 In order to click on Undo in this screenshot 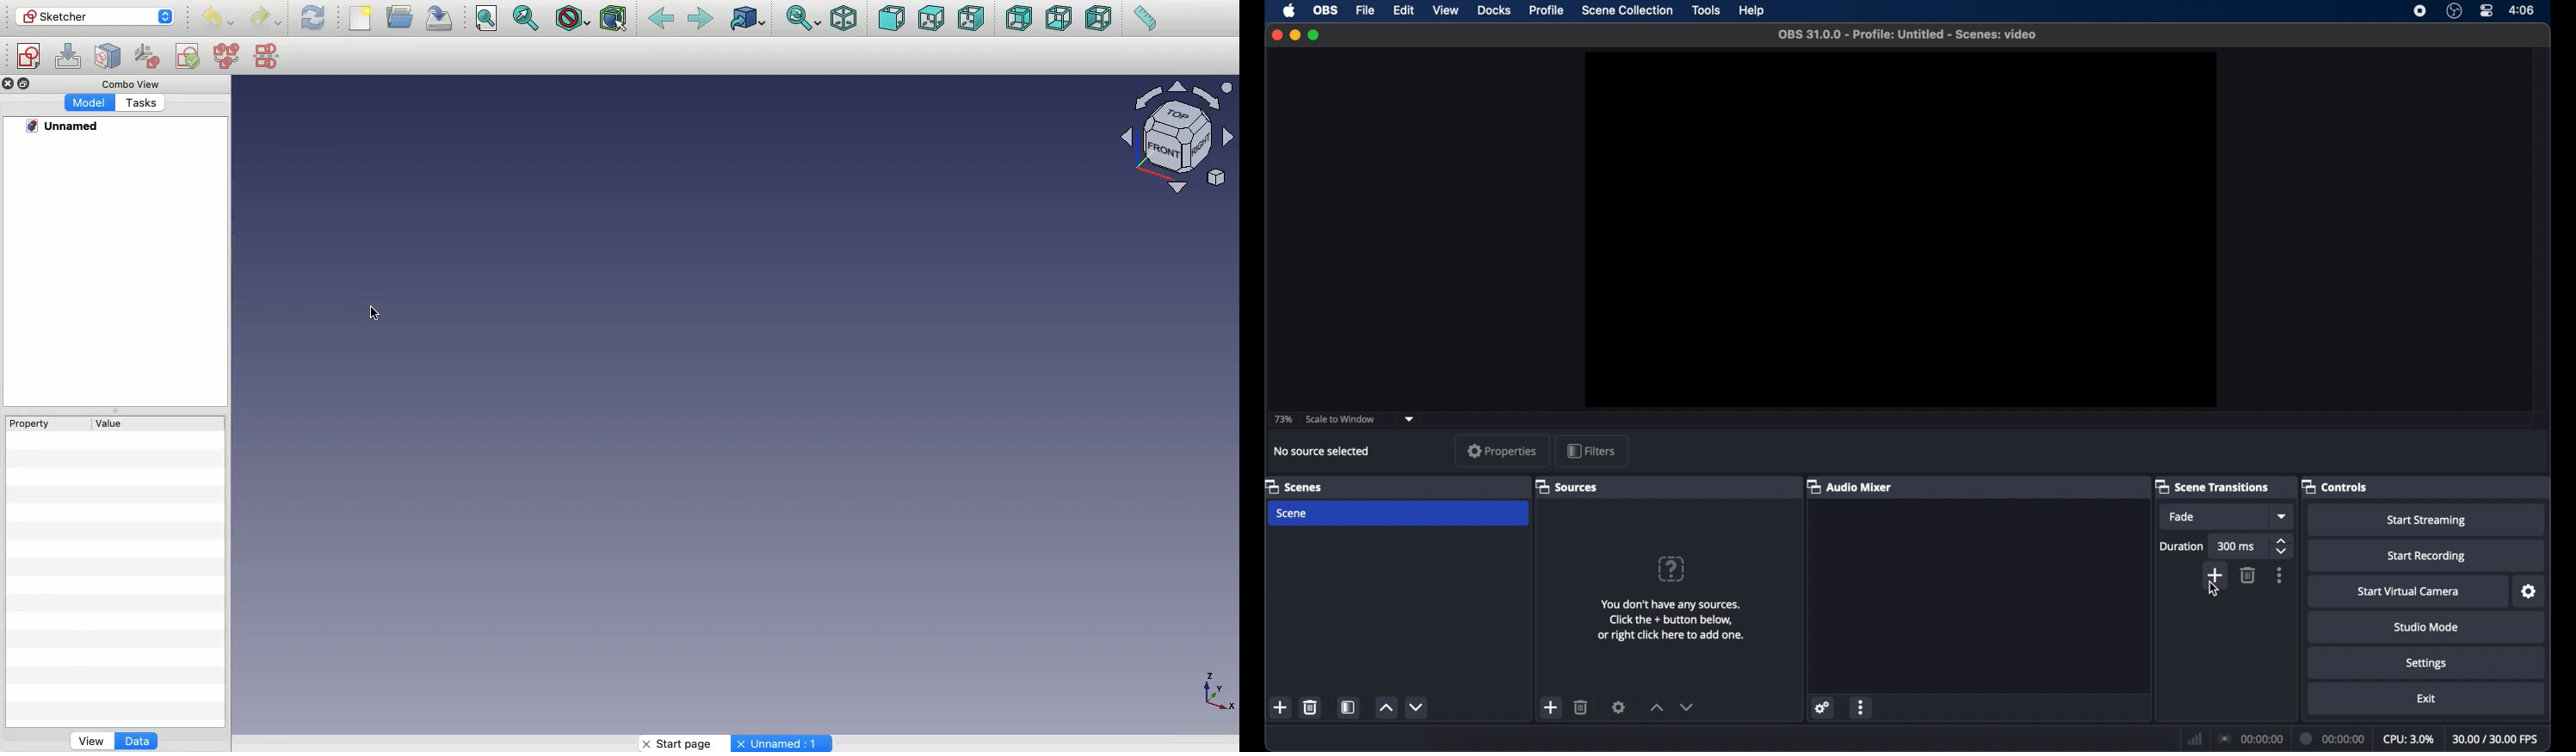, I will do `click(220, 20)`.